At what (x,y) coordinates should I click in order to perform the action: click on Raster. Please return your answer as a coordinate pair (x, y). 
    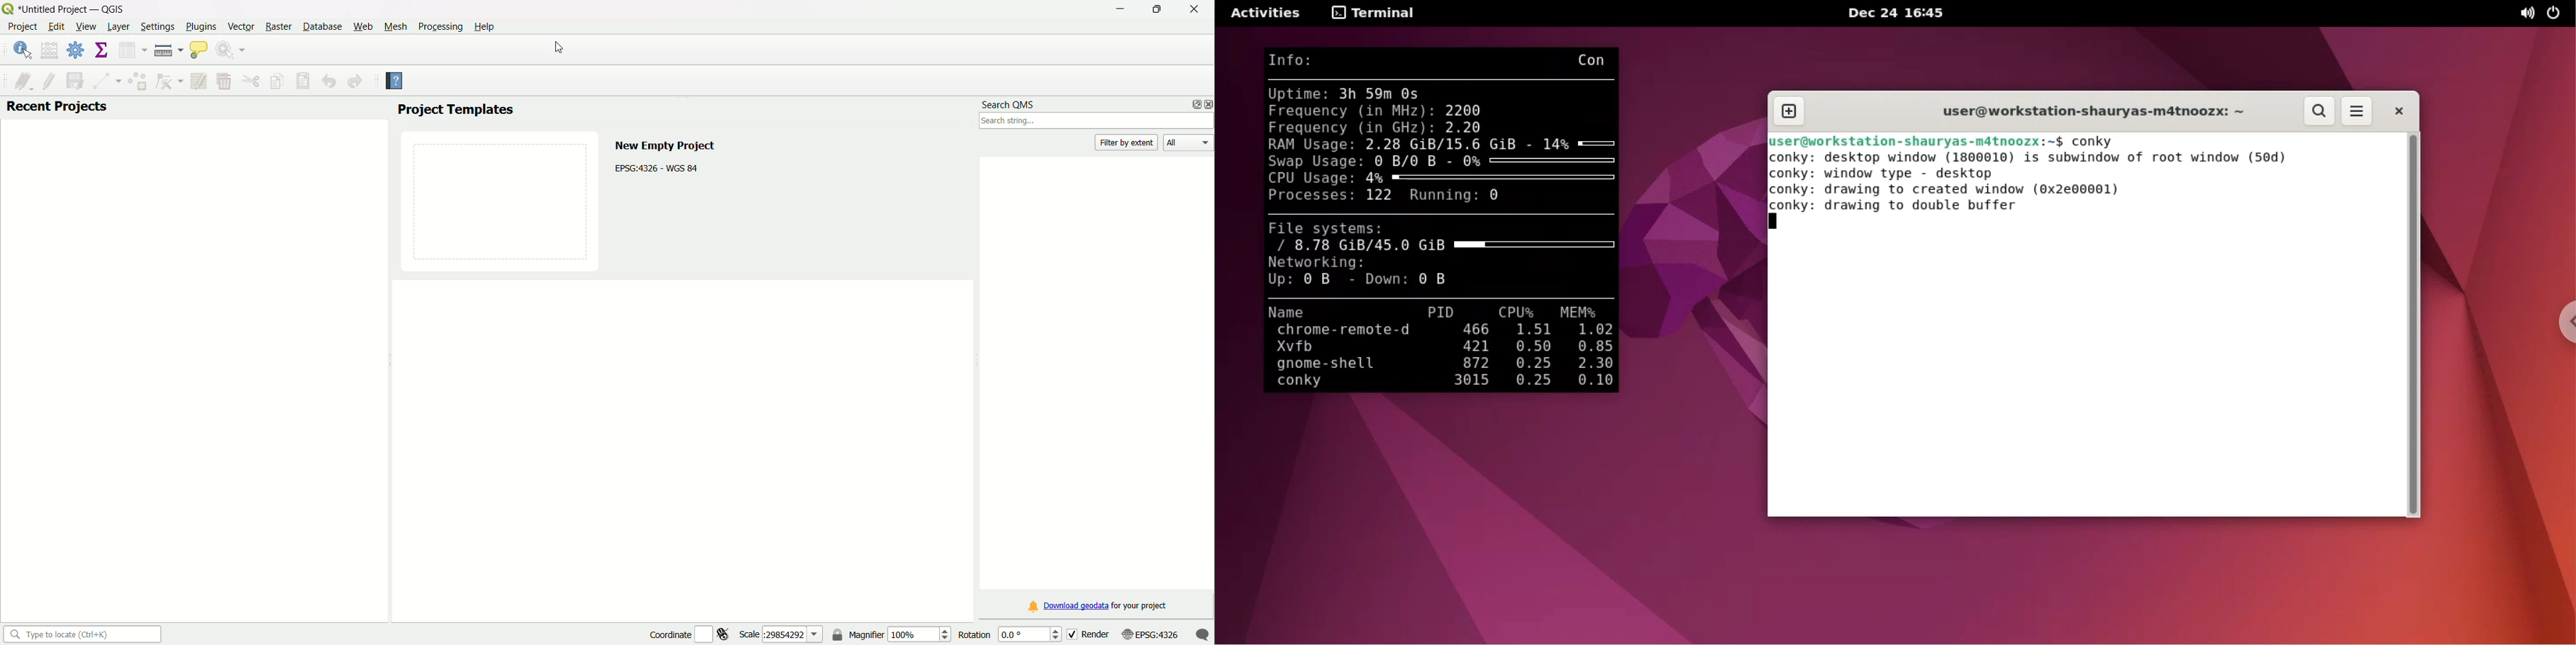
    Looking at the image, I should click on (278, 27).